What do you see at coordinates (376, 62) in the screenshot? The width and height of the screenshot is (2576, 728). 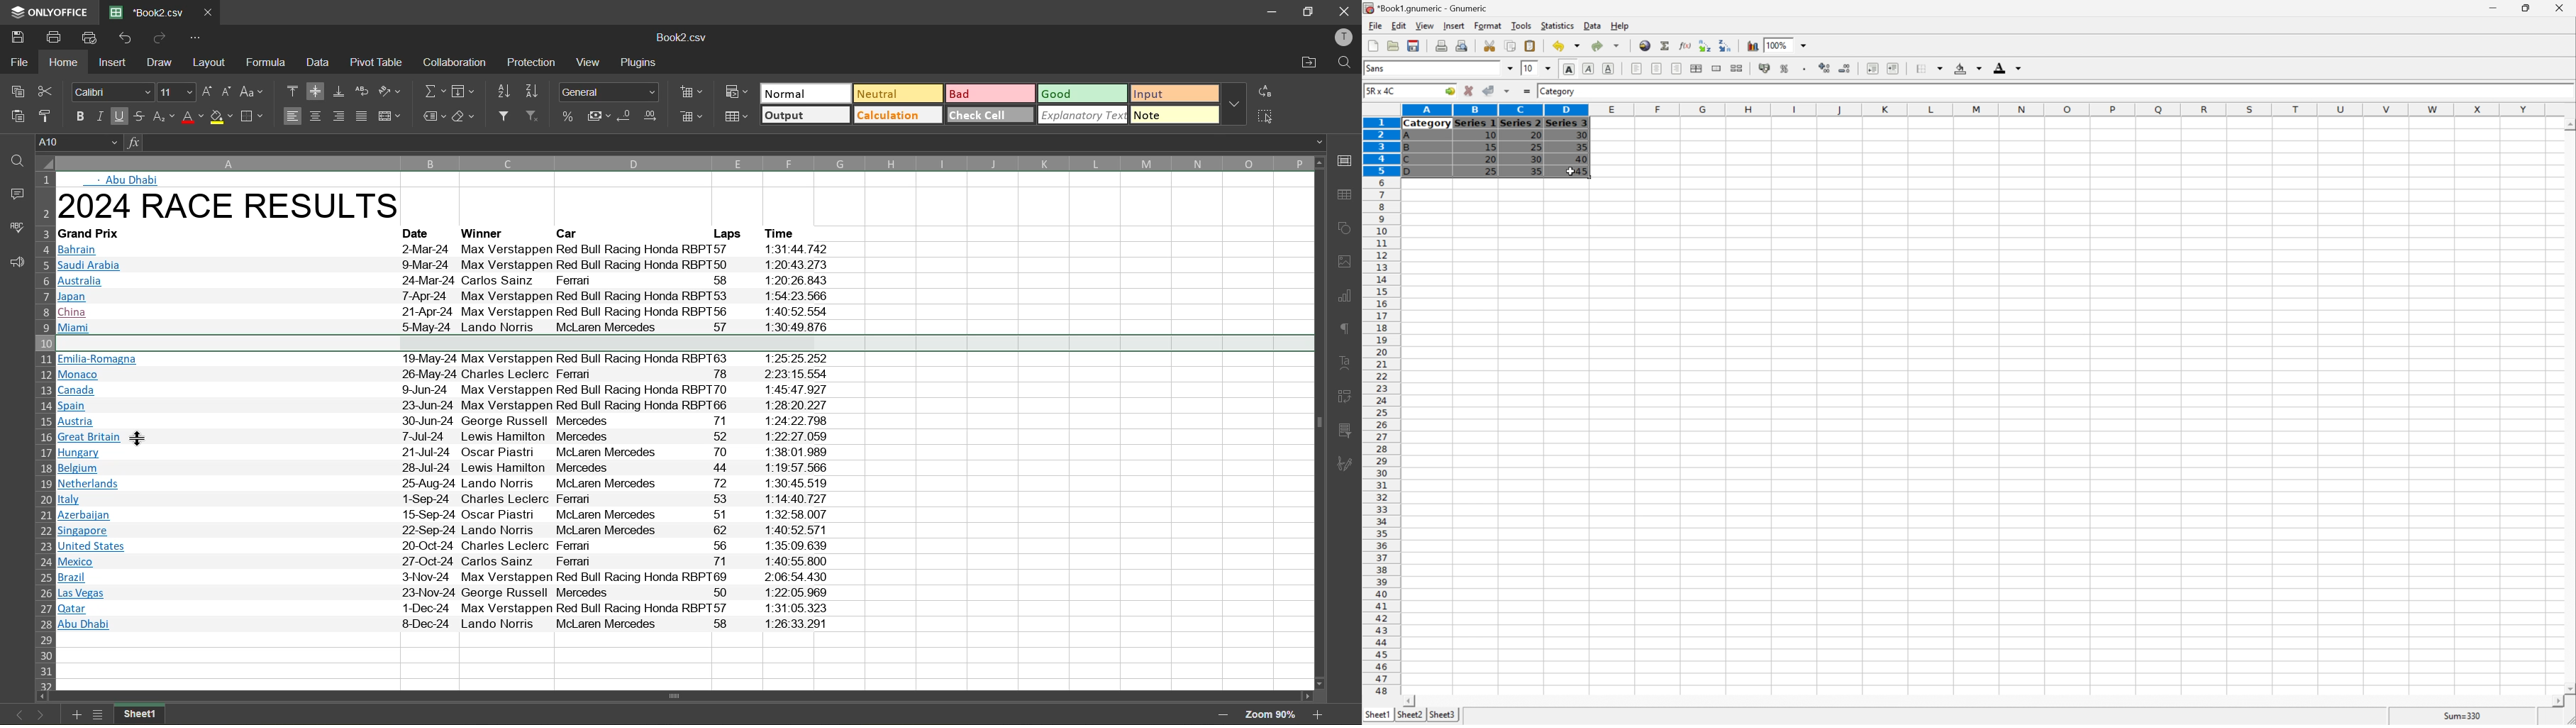 I see `pivot table` at bounding box center [376, 62].